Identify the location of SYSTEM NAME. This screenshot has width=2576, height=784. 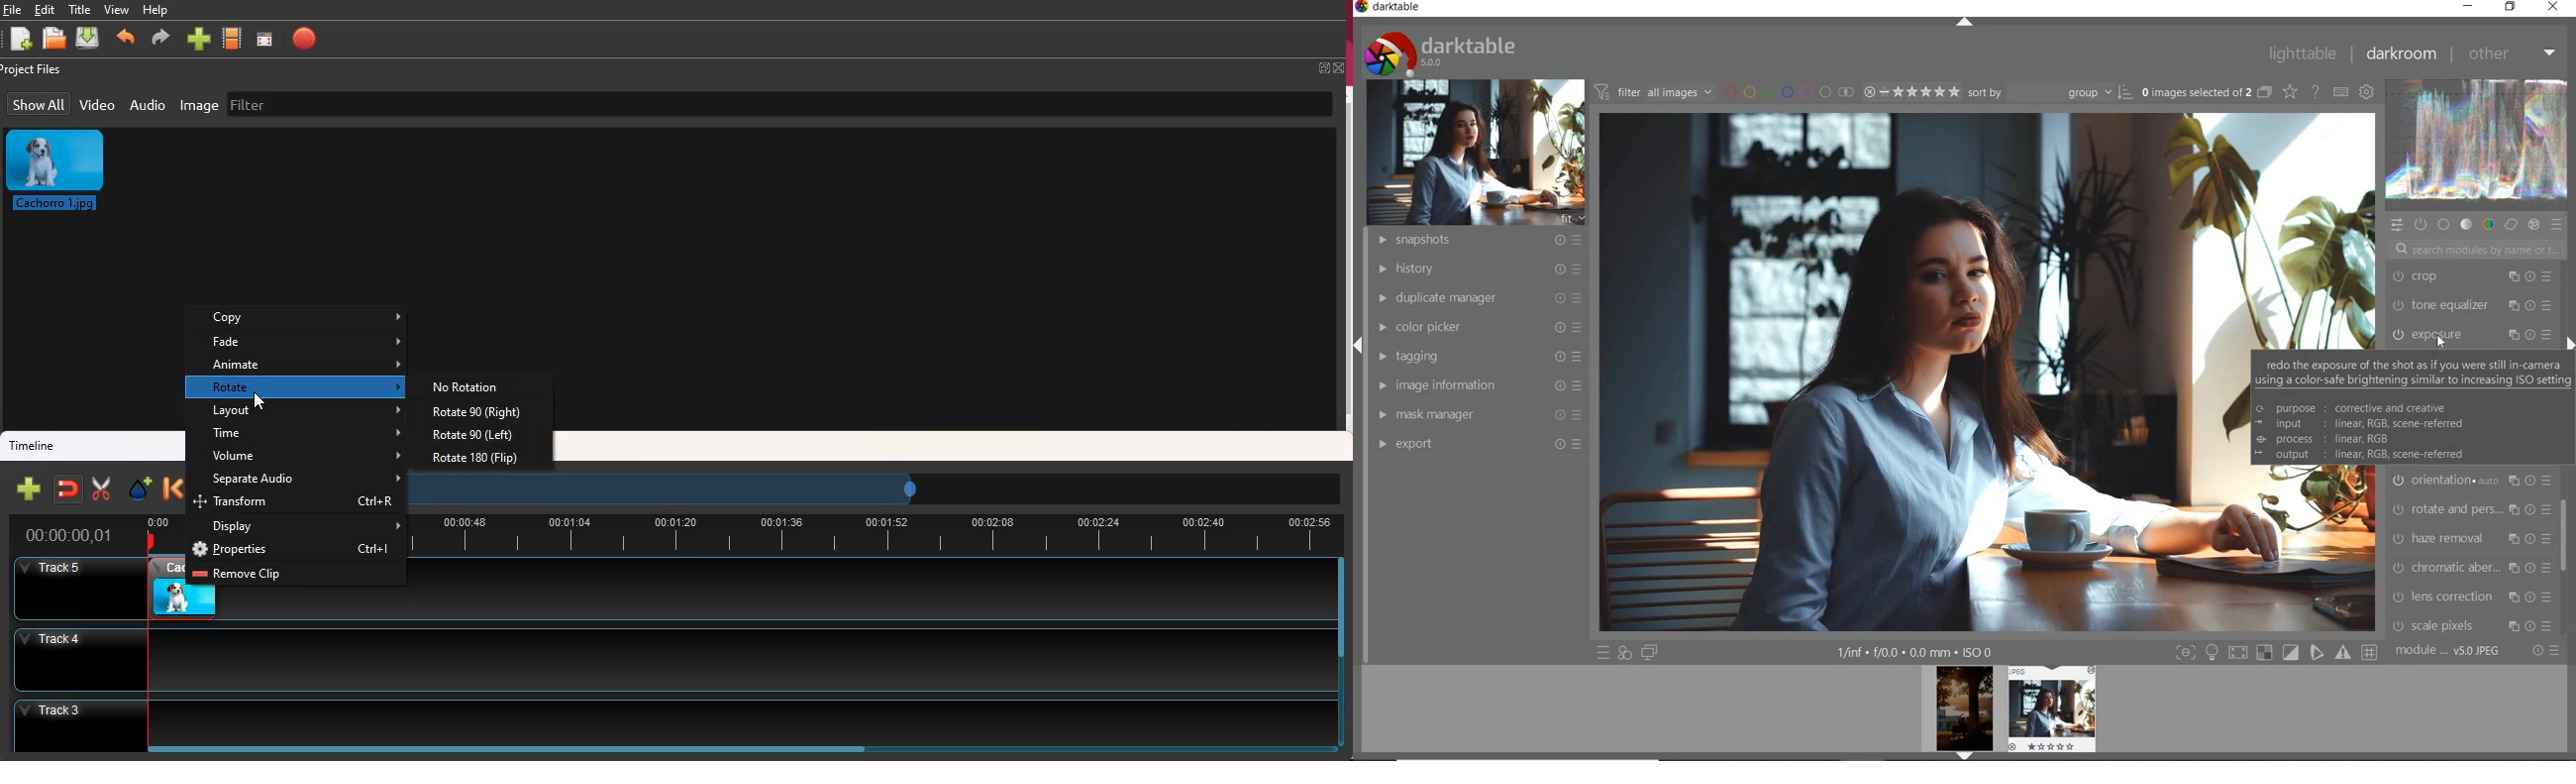
(1389, 9).